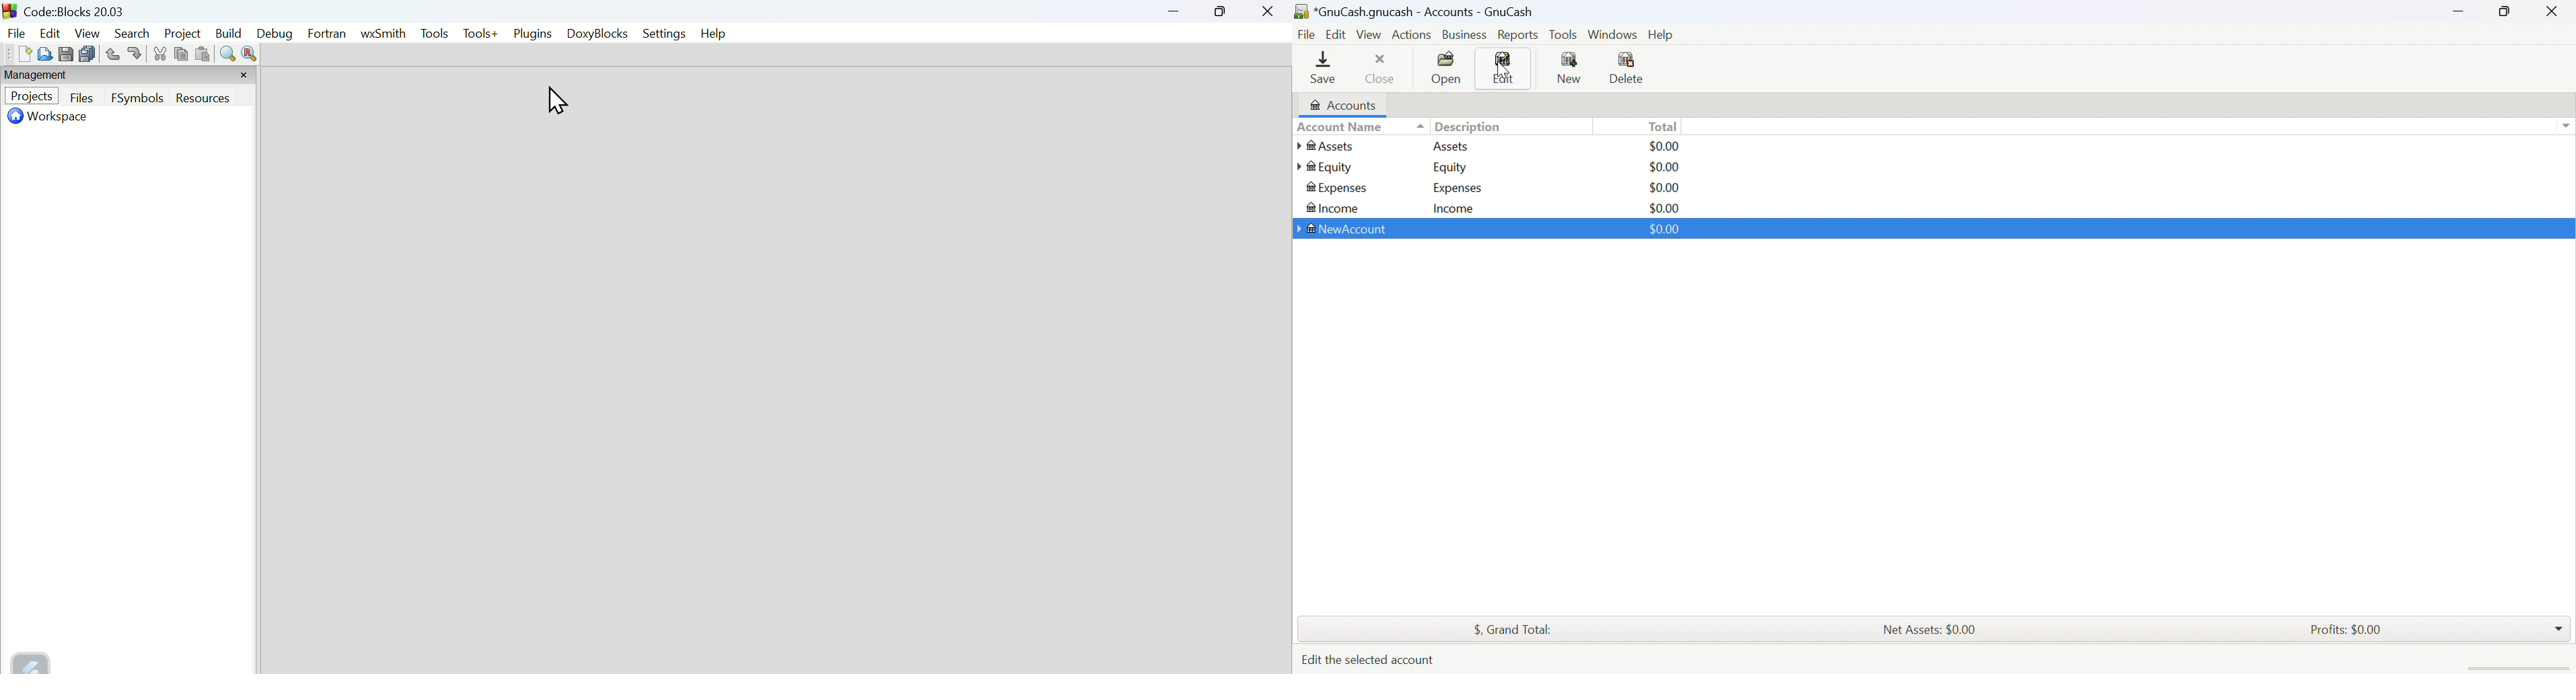 The width and height of the screenshot is (2576, 700). Describe the element at coordinates (1504, 69) in the screenshot. I see `Edit` at that location.